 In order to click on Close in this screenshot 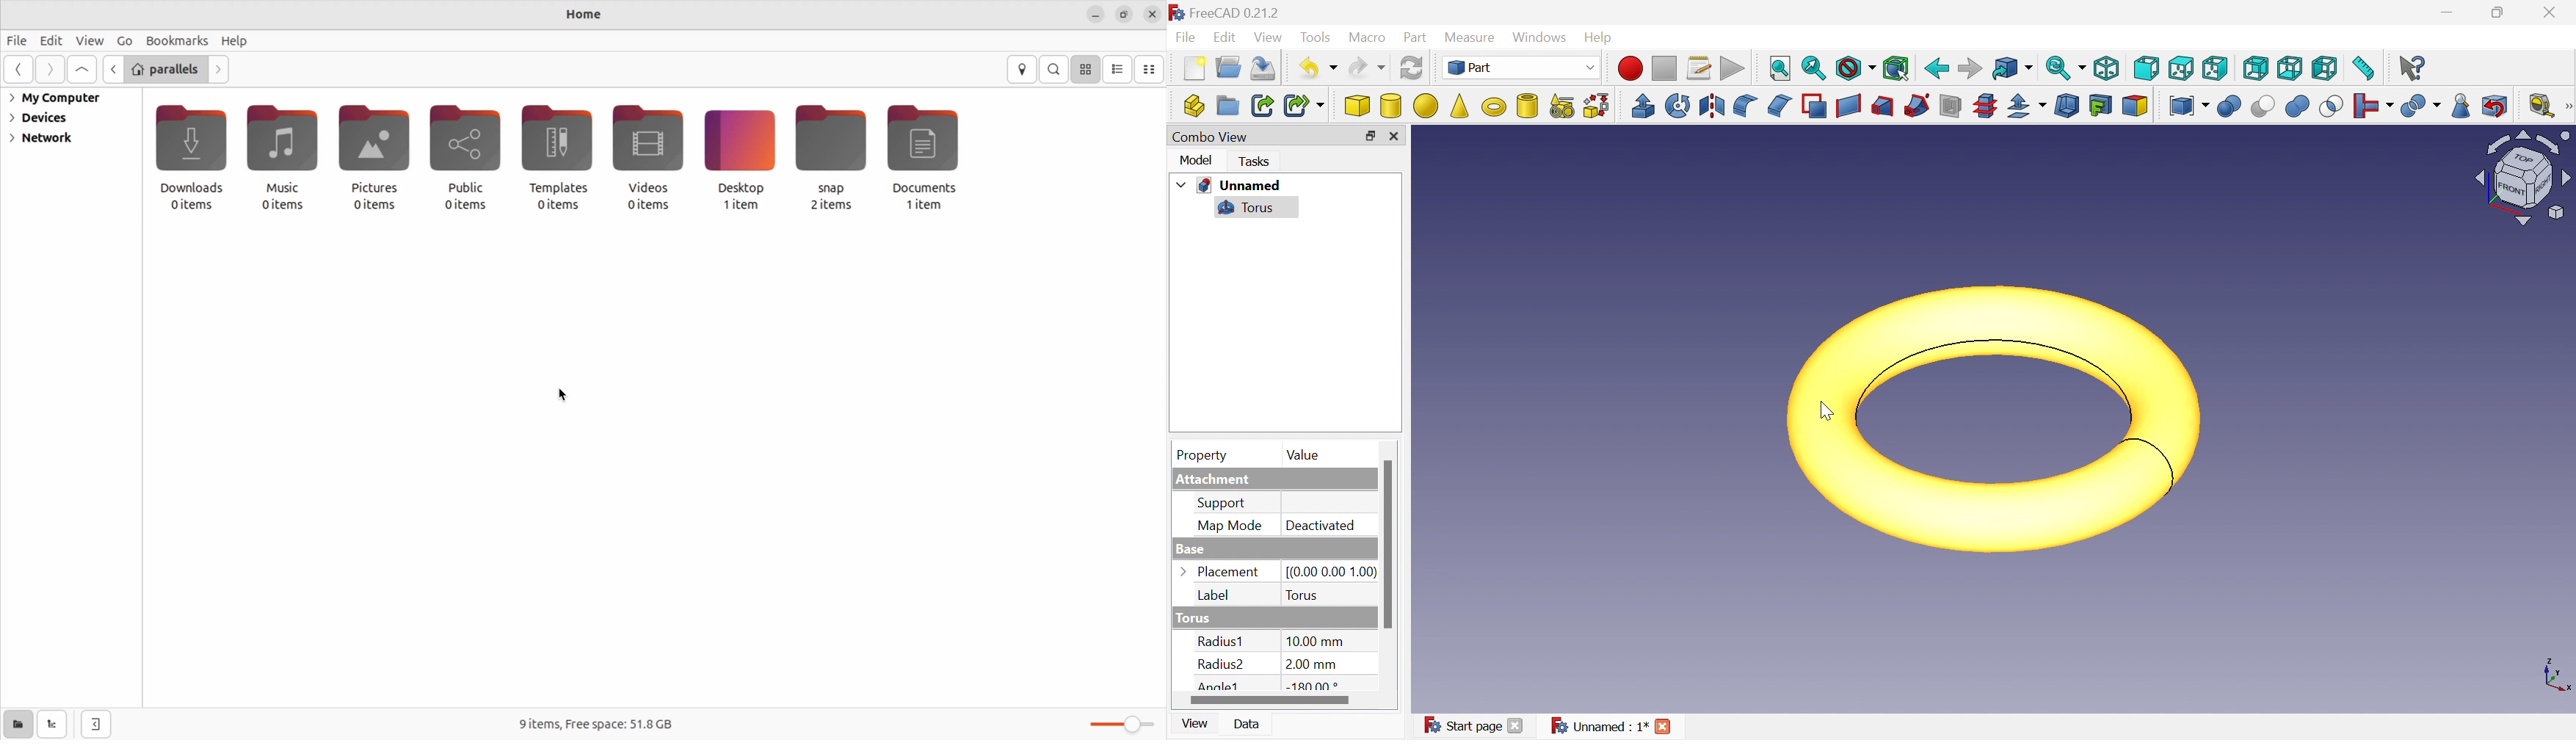, I will do `click(2550, 14)`.